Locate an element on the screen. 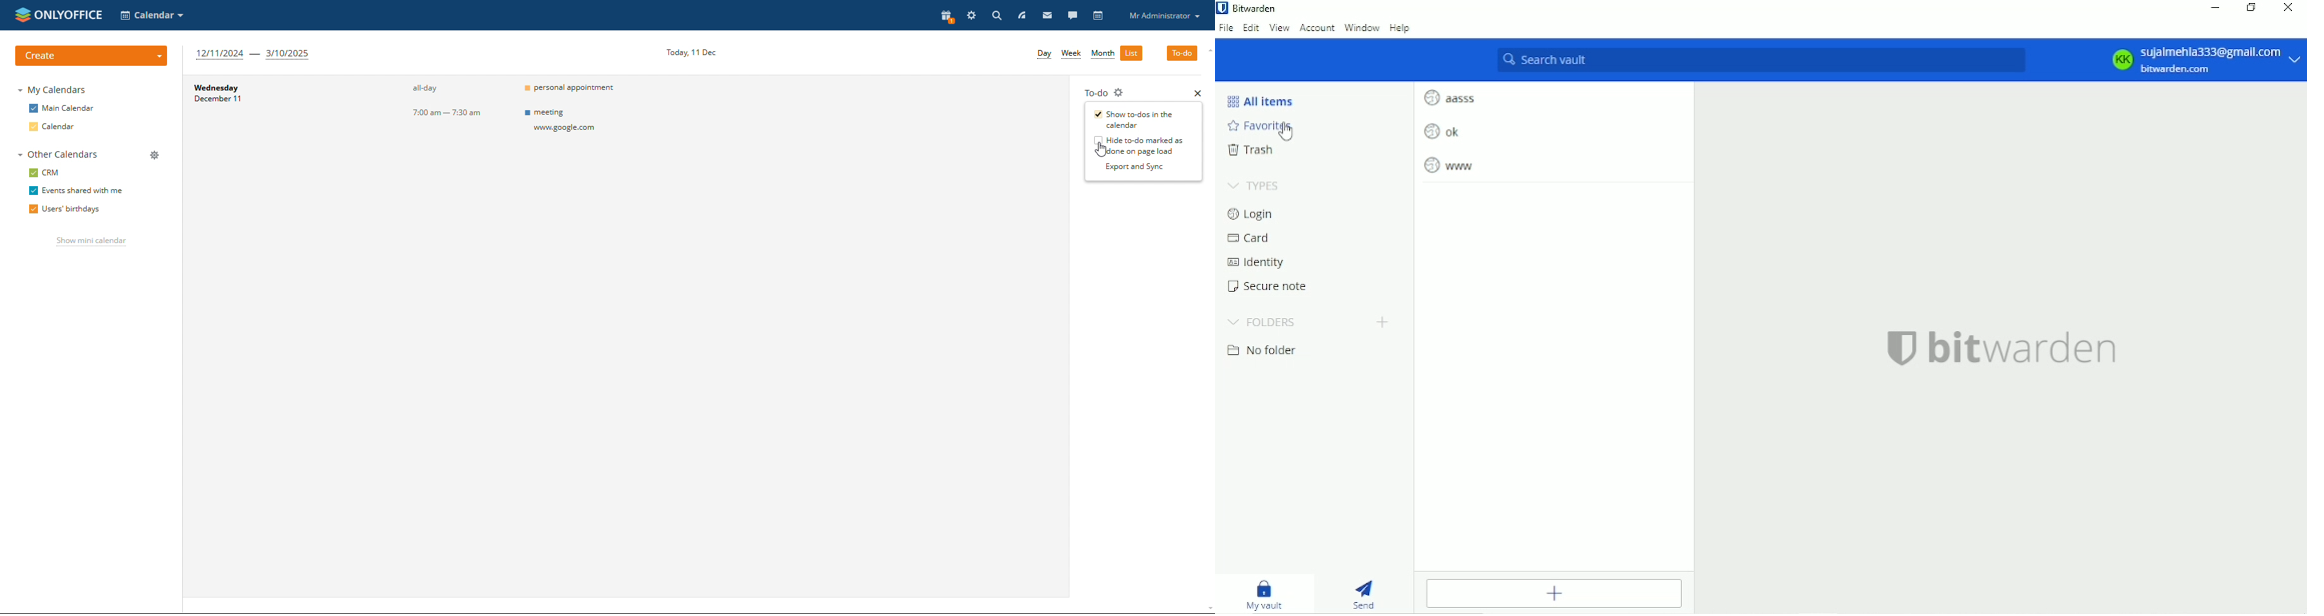 This screenshot has height=616, width=2324. Secure note is located at coordinates (1272, 286).